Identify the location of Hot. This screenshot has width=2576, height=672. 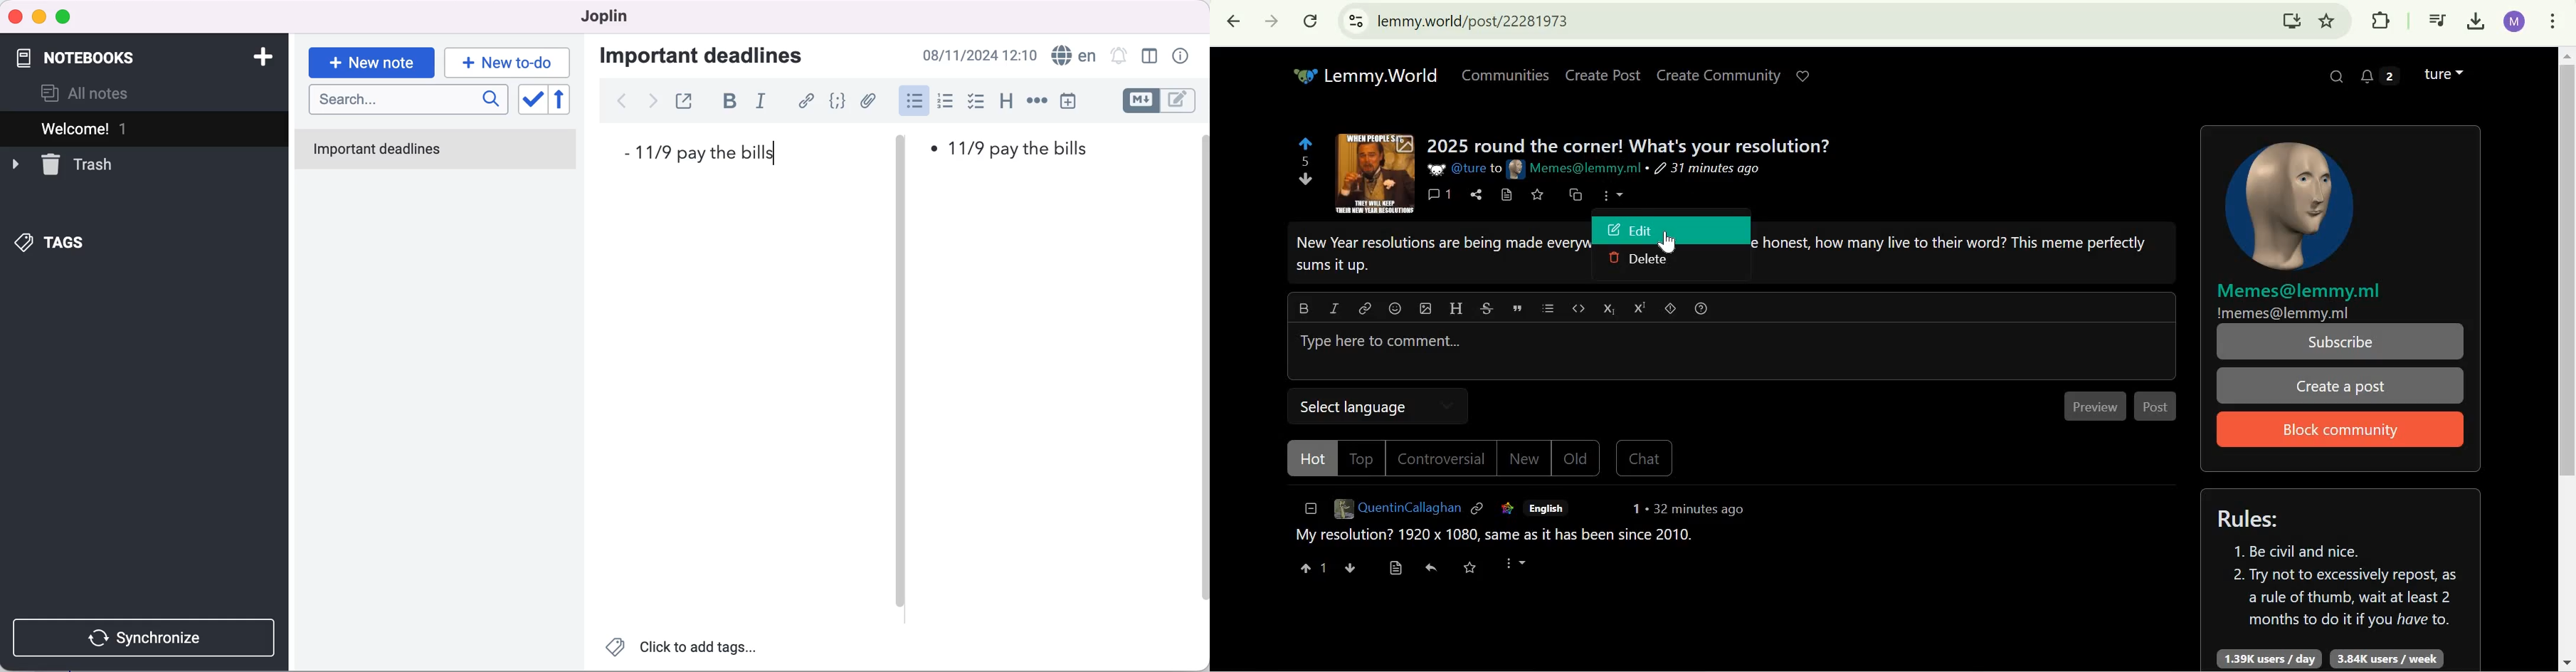
(1313, 457).